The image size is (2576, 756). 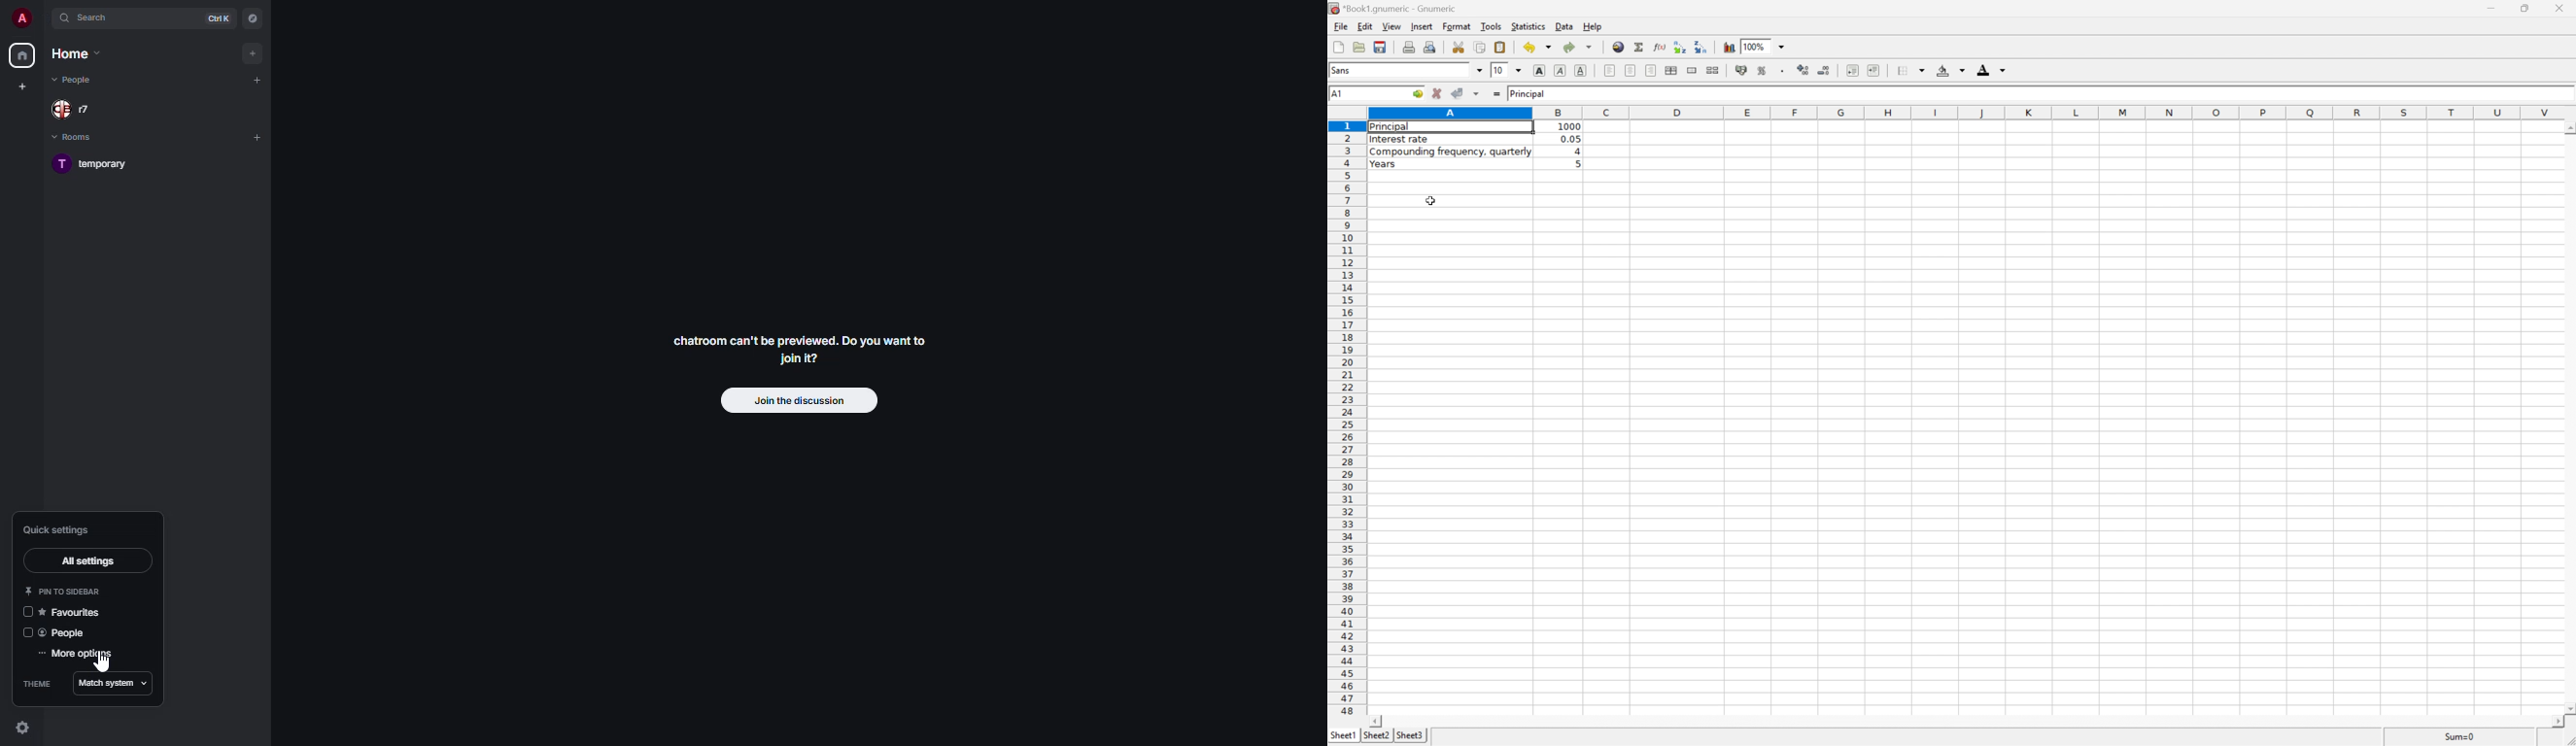 What do you see at coordinates (24, 85) in the screenshot?
I see `create new space` at bounding box center [24, 85].